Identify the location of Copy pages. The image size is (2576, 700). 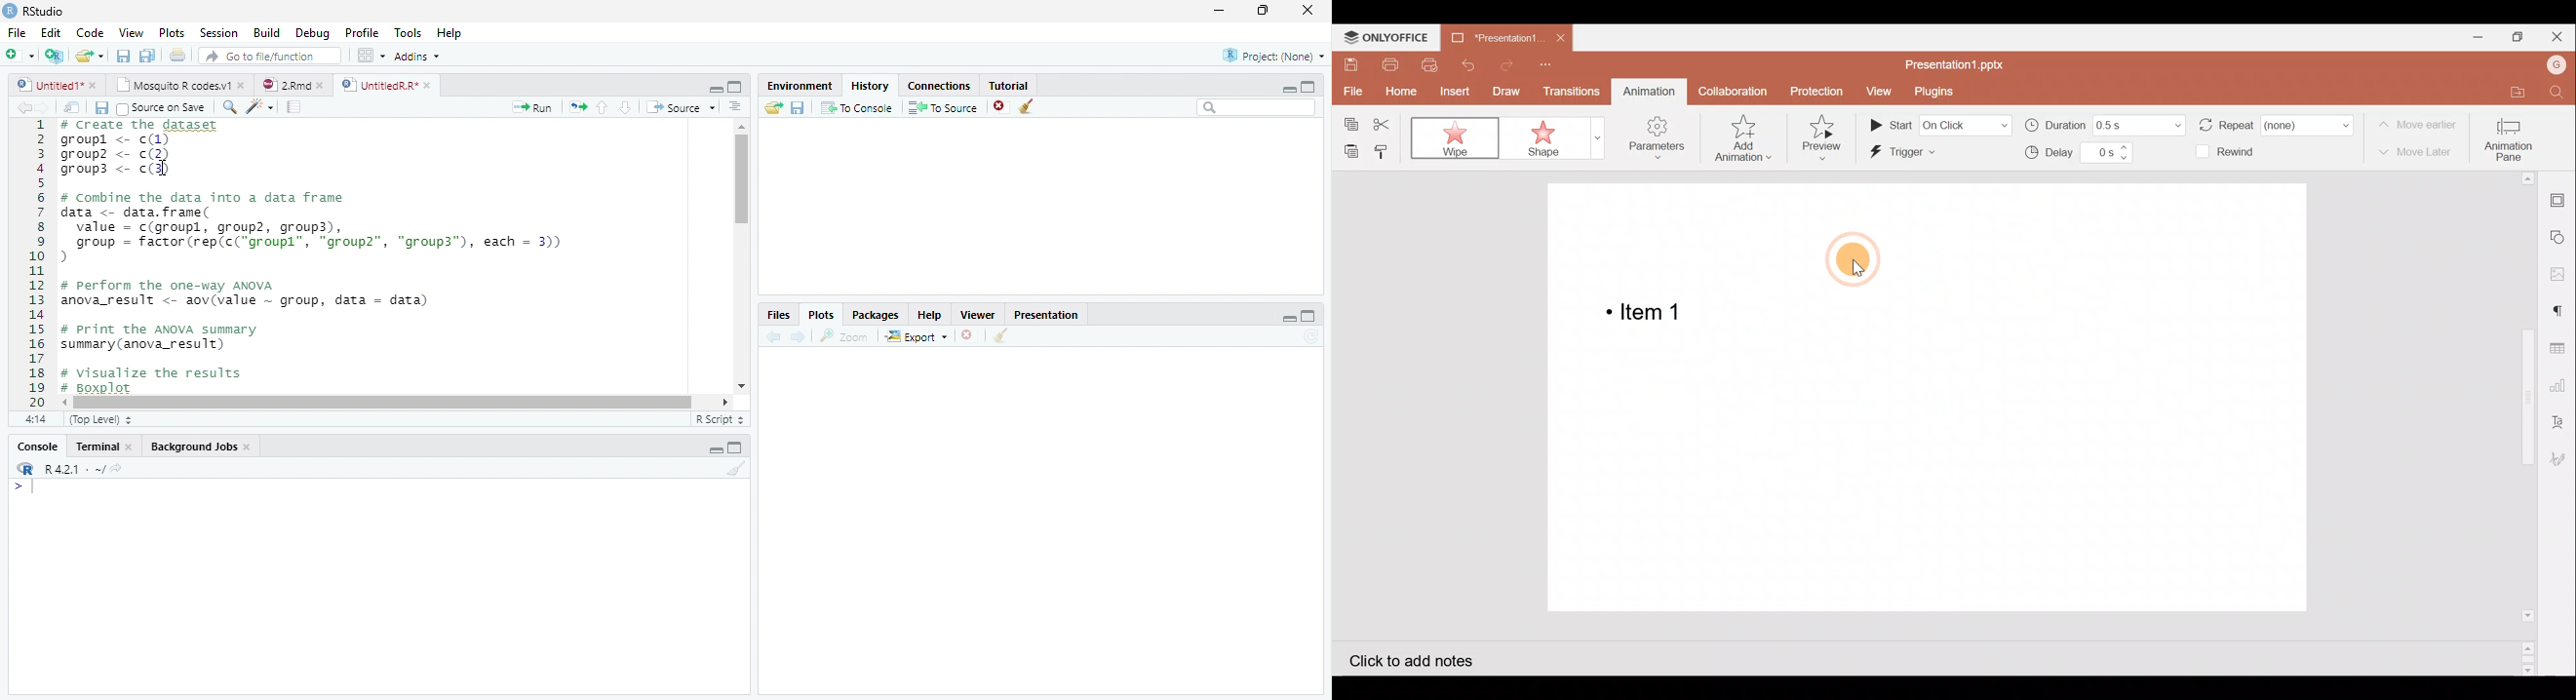
(575, 106).